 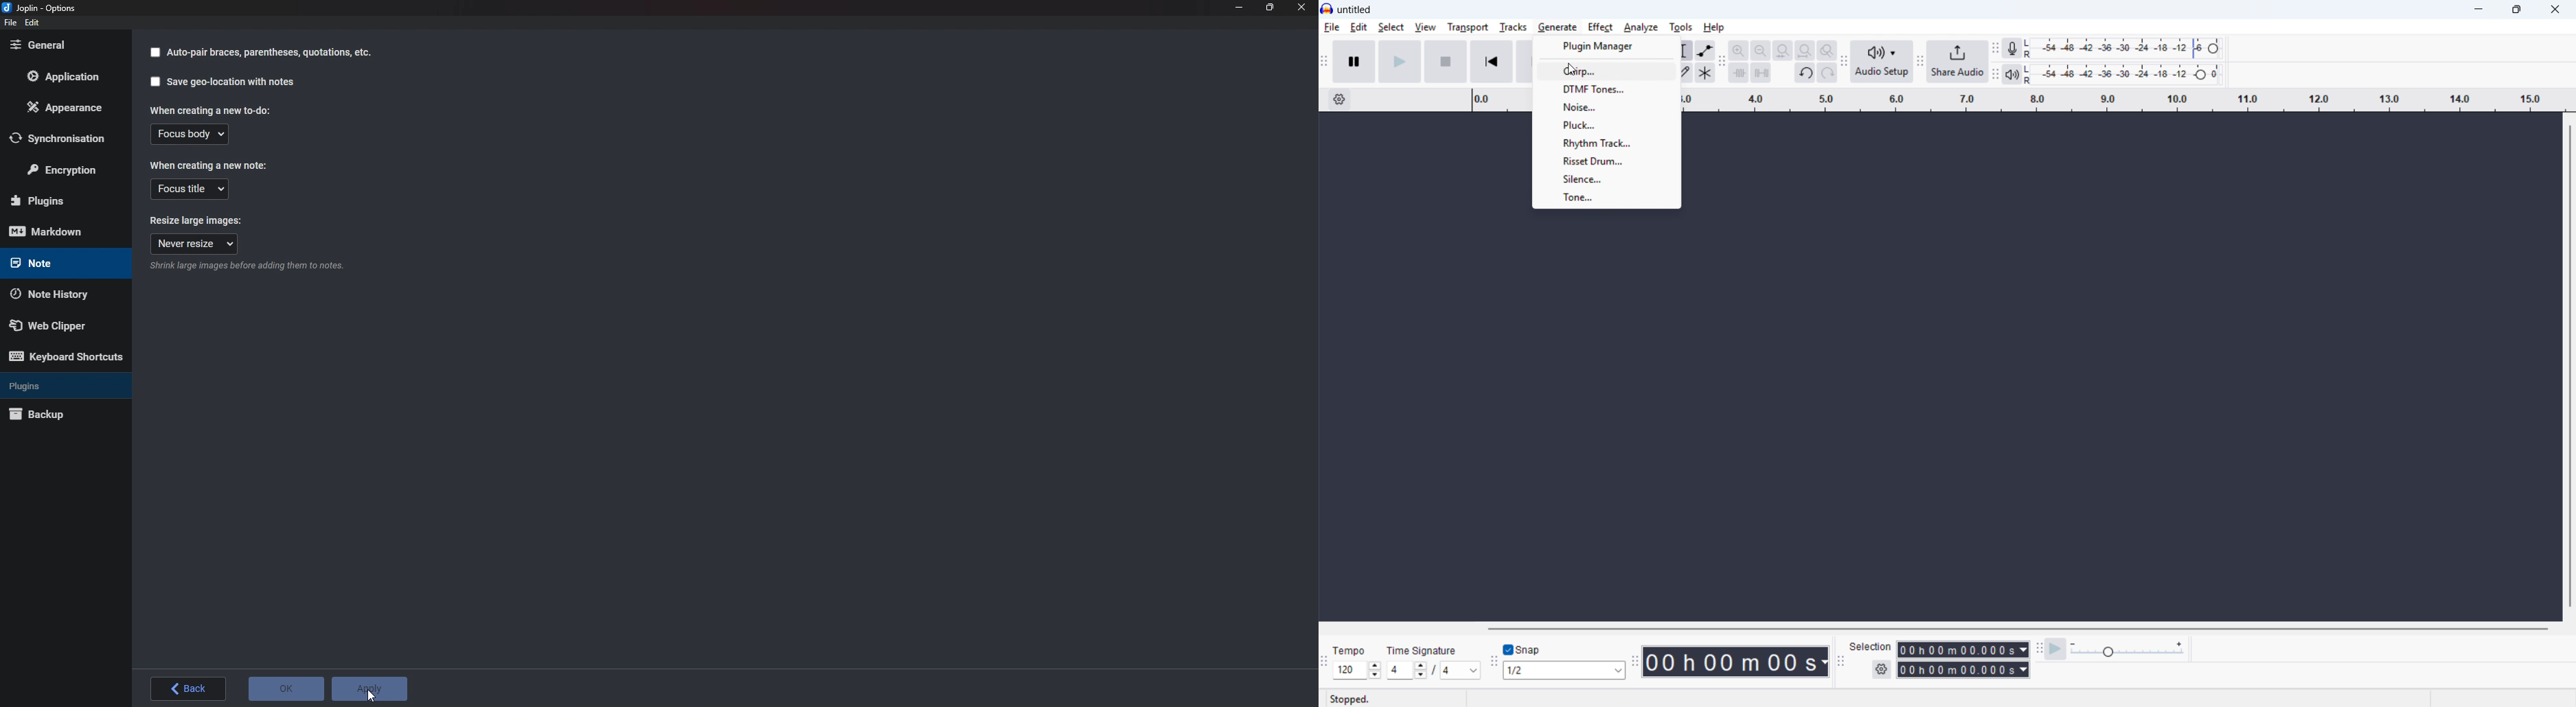 What do you see at coordinates (62, 293) in the screenshot?
I see `Note history` at bounding box center [62, 293].